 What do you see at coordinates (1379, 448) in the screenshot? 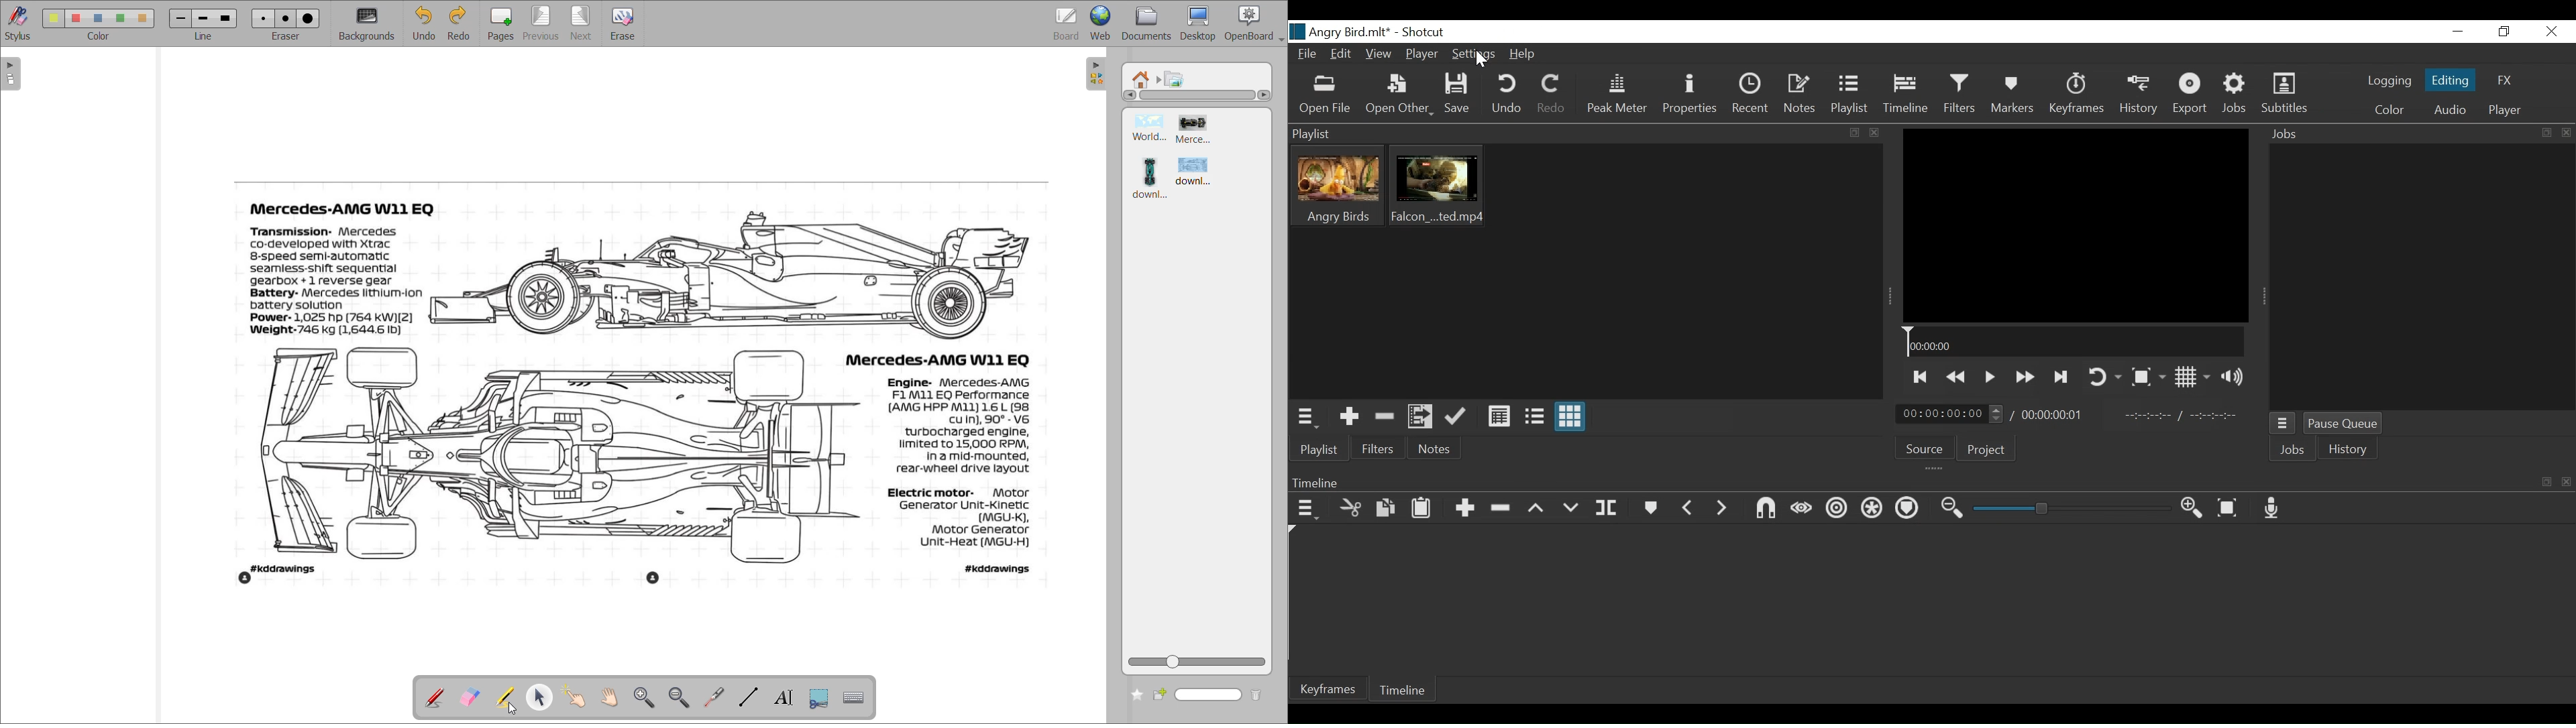
I see `Filter` at bounding box center [1379, 448].